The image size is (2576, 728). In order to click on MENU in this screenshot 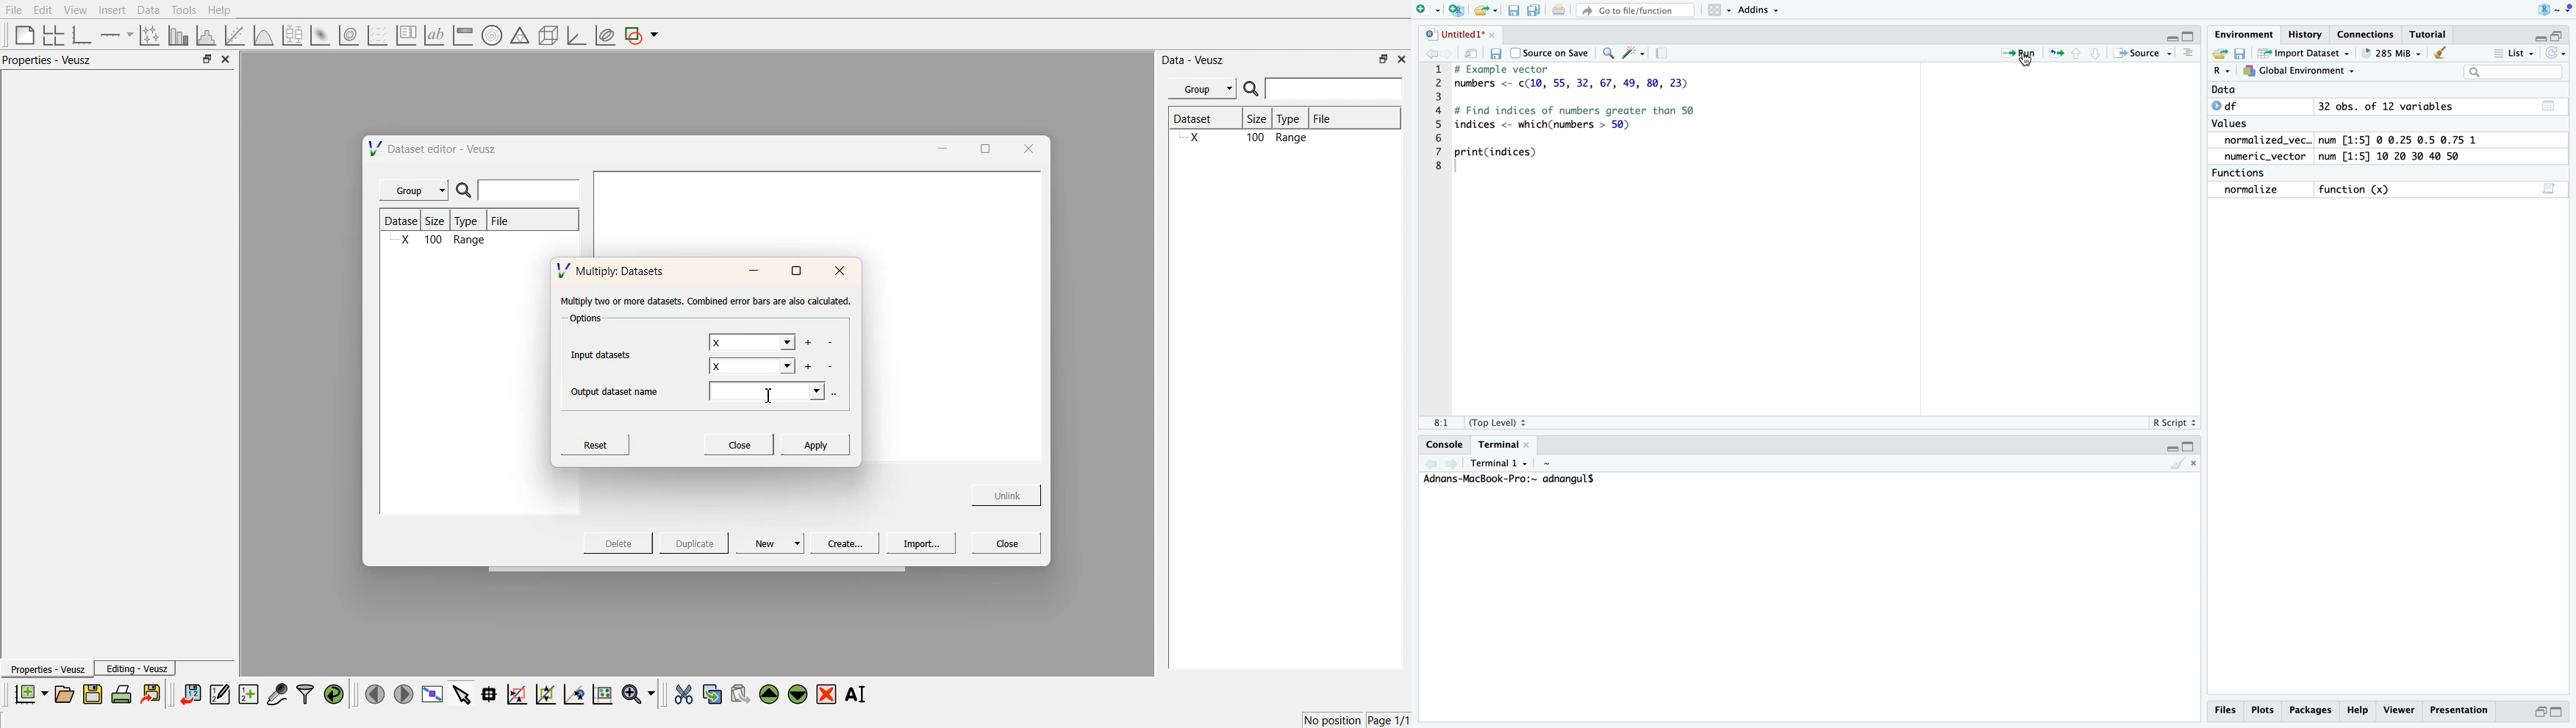, I will do `click(2569, 10)`.